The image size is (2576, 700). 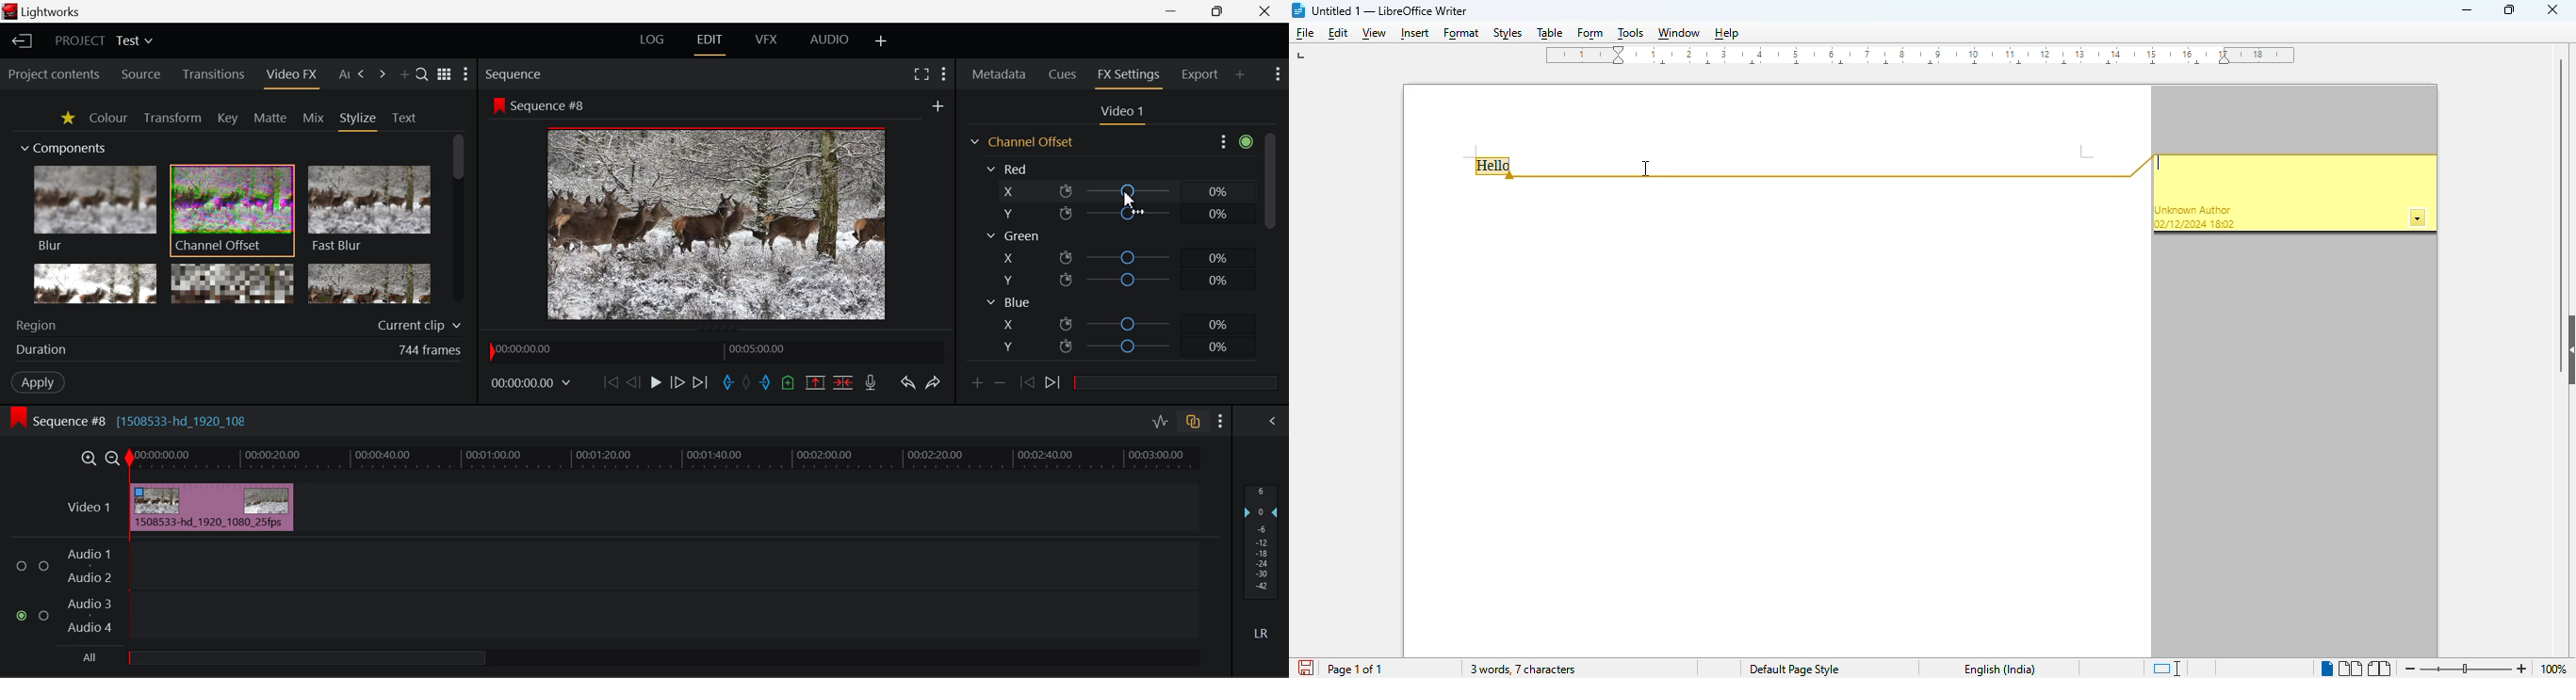 I want to click on cursor, so click(x=1645, y=168).